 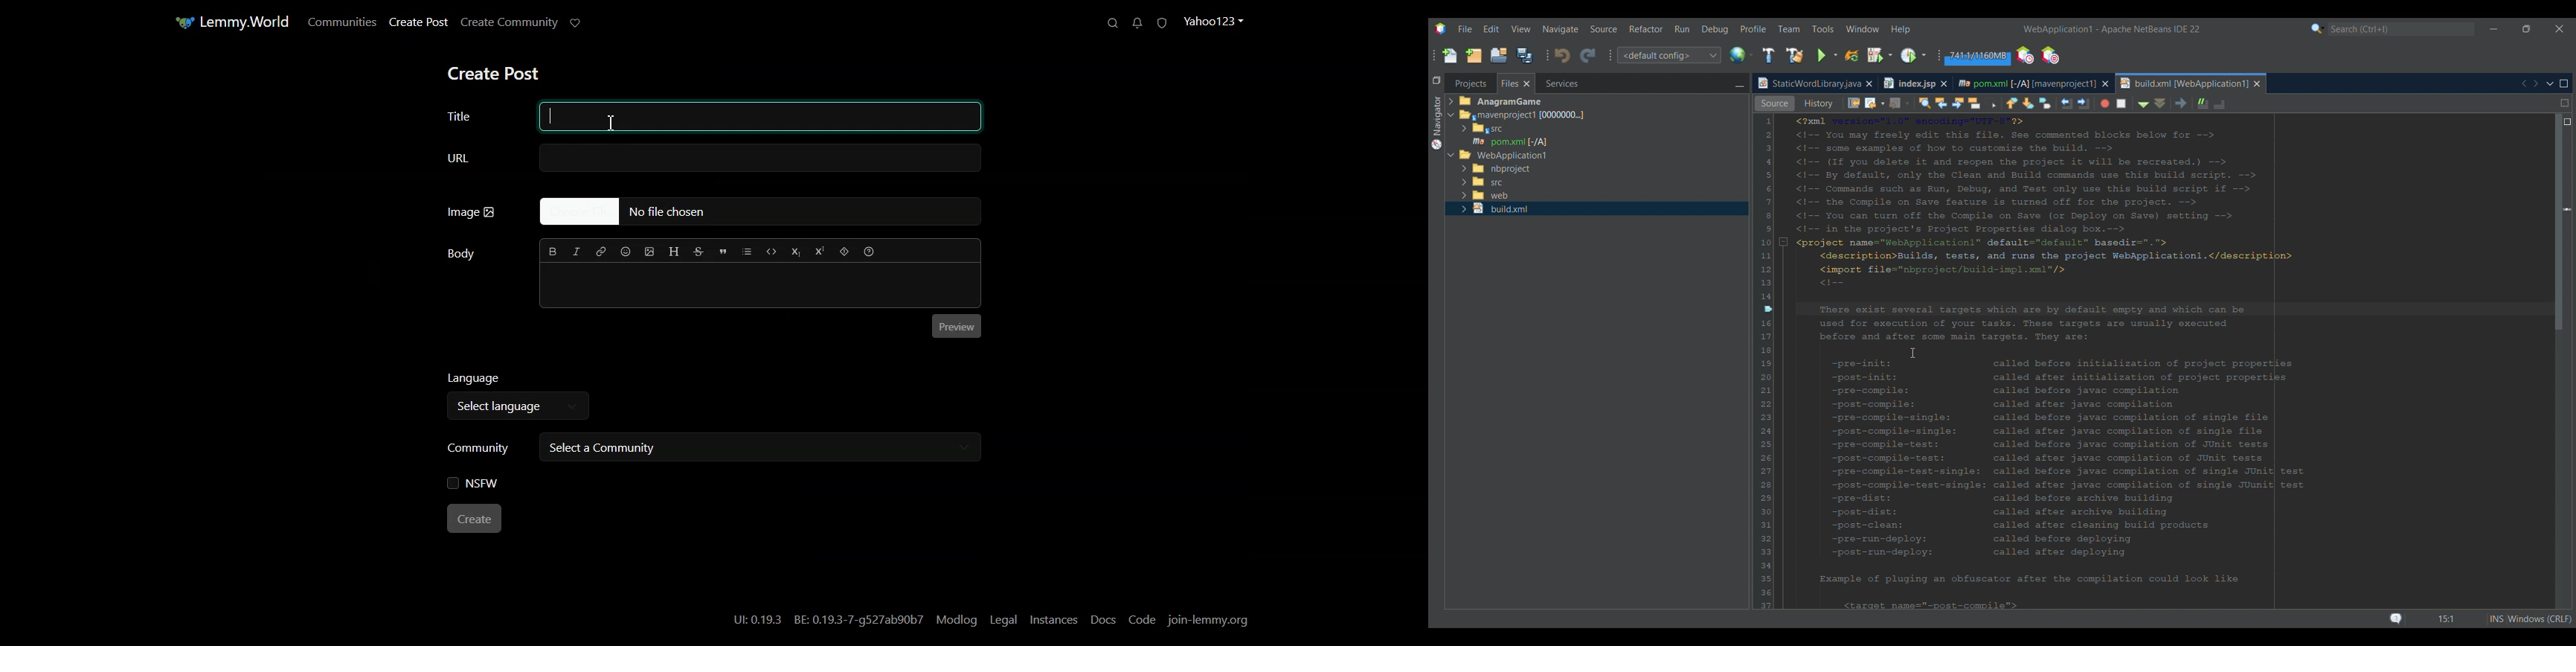 What do you see at coordinates (713, 114) in the screenshot?
I see `Title` at bounding box center [713, 114].